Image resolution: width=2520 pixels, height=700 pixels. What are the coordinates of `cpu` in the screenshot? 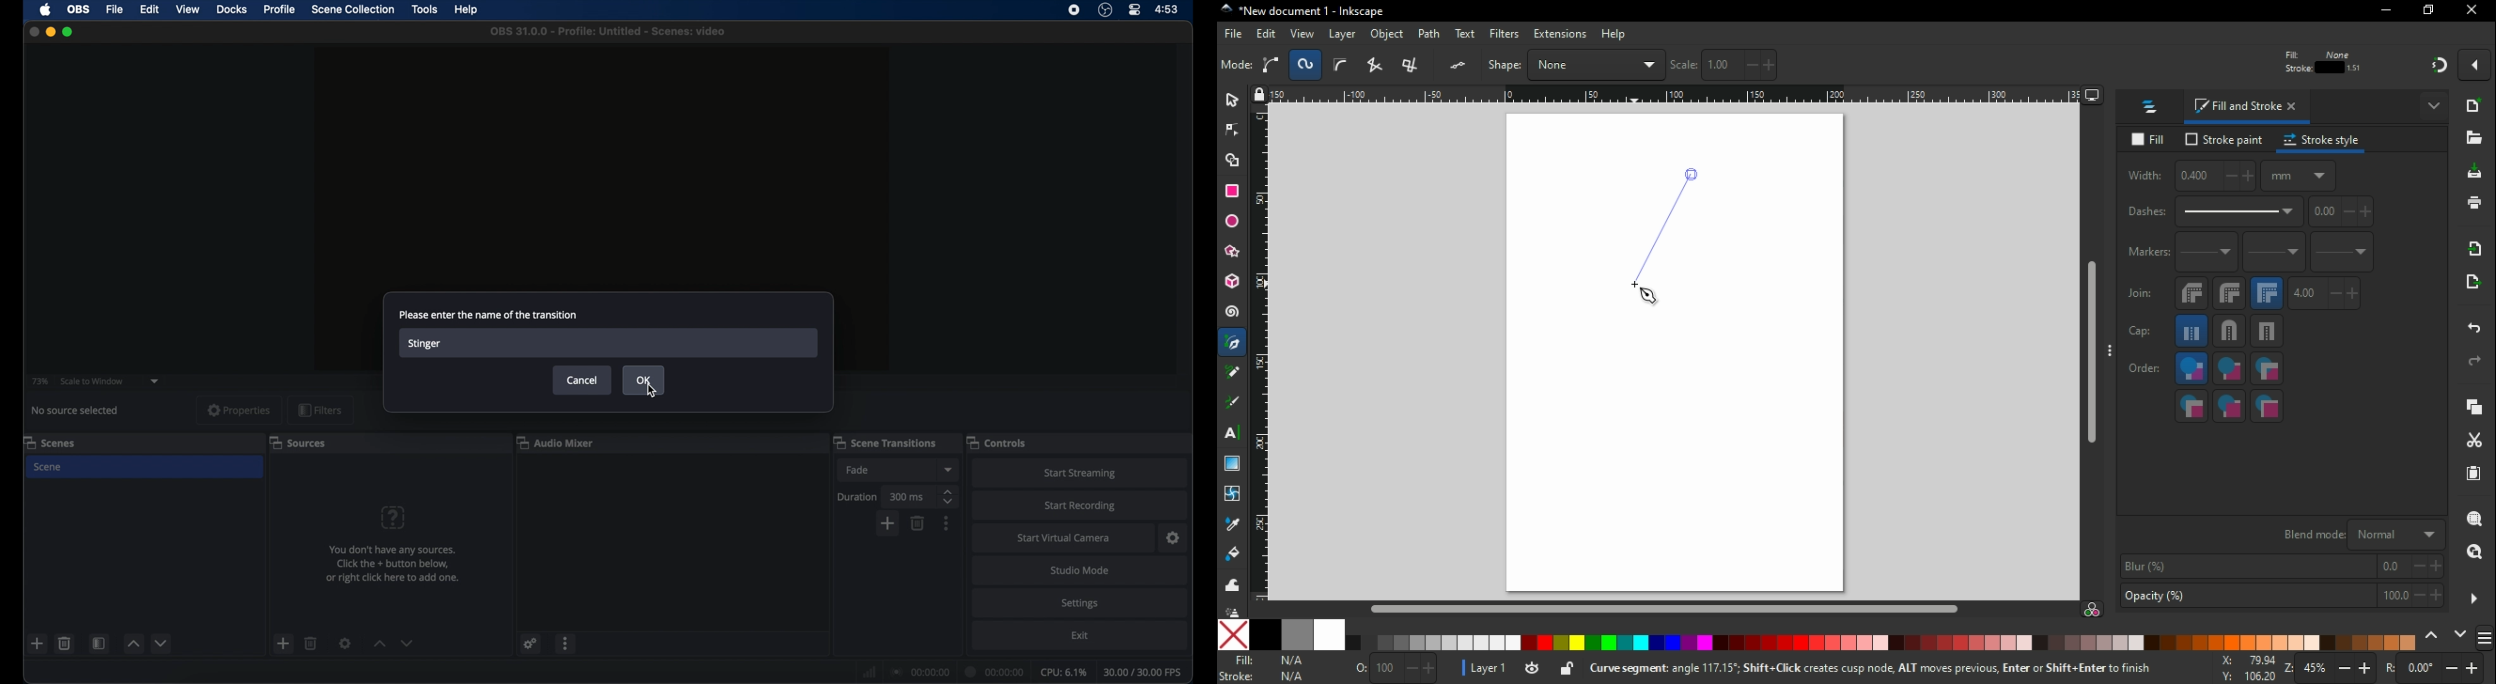 It's located at (1063, 671).